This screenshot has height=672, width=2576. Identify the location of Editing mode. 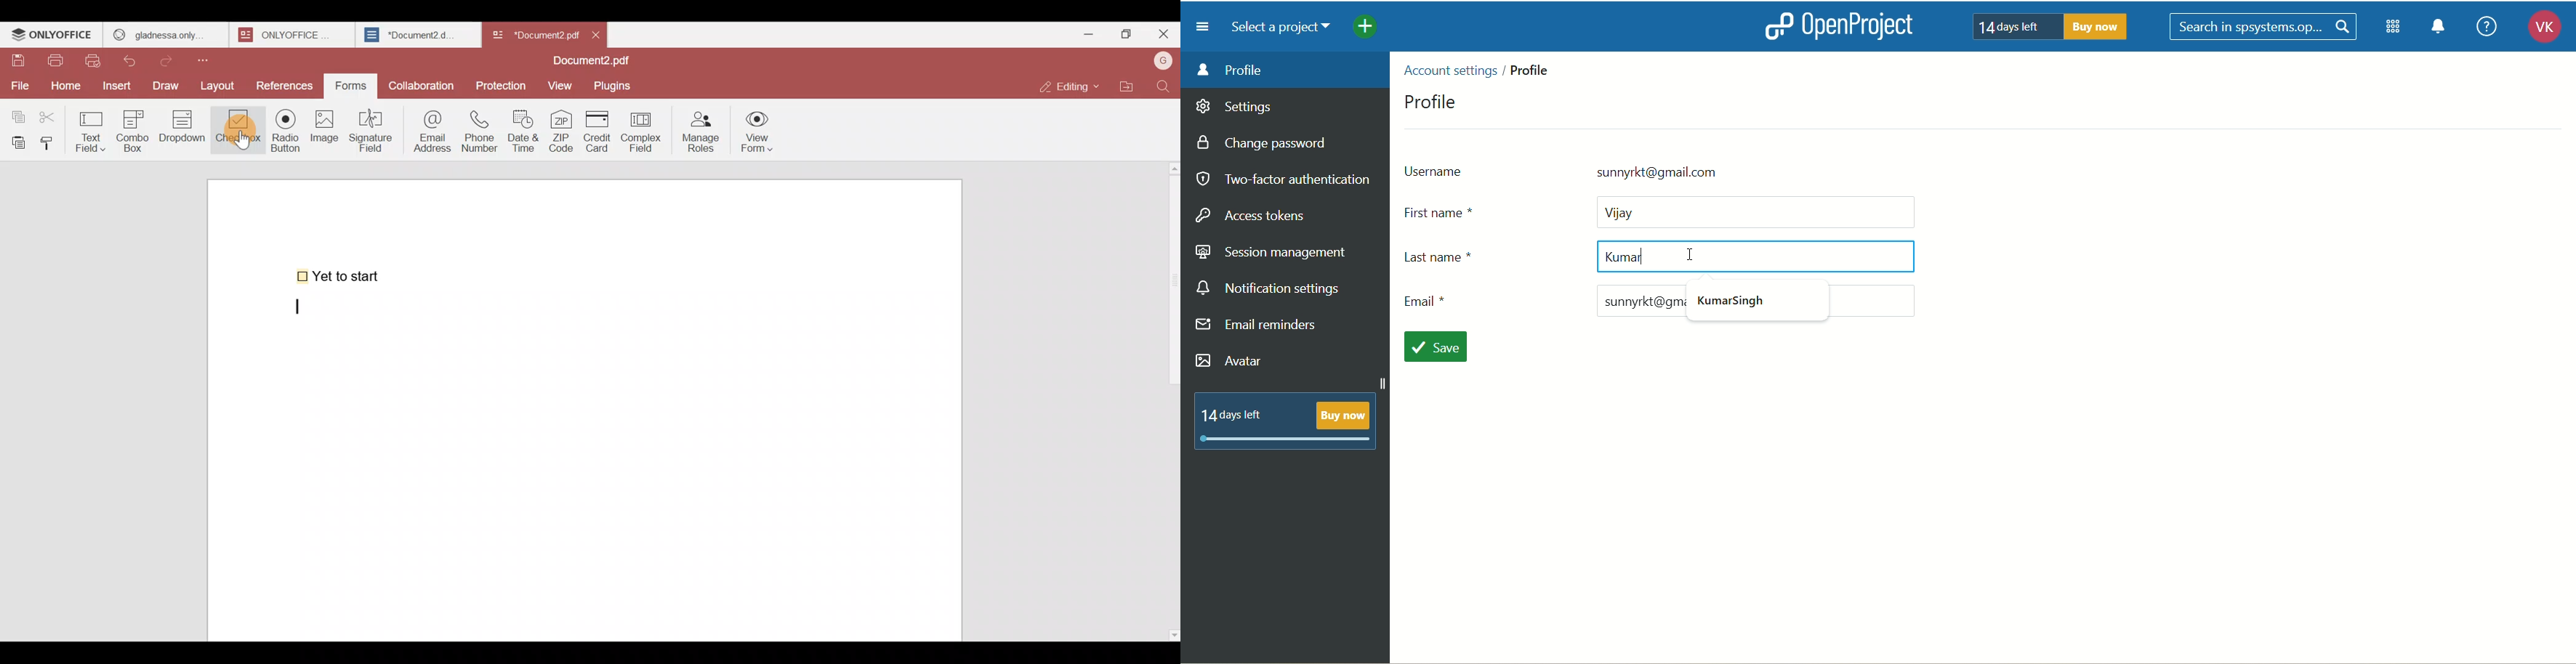
(1068, 87).